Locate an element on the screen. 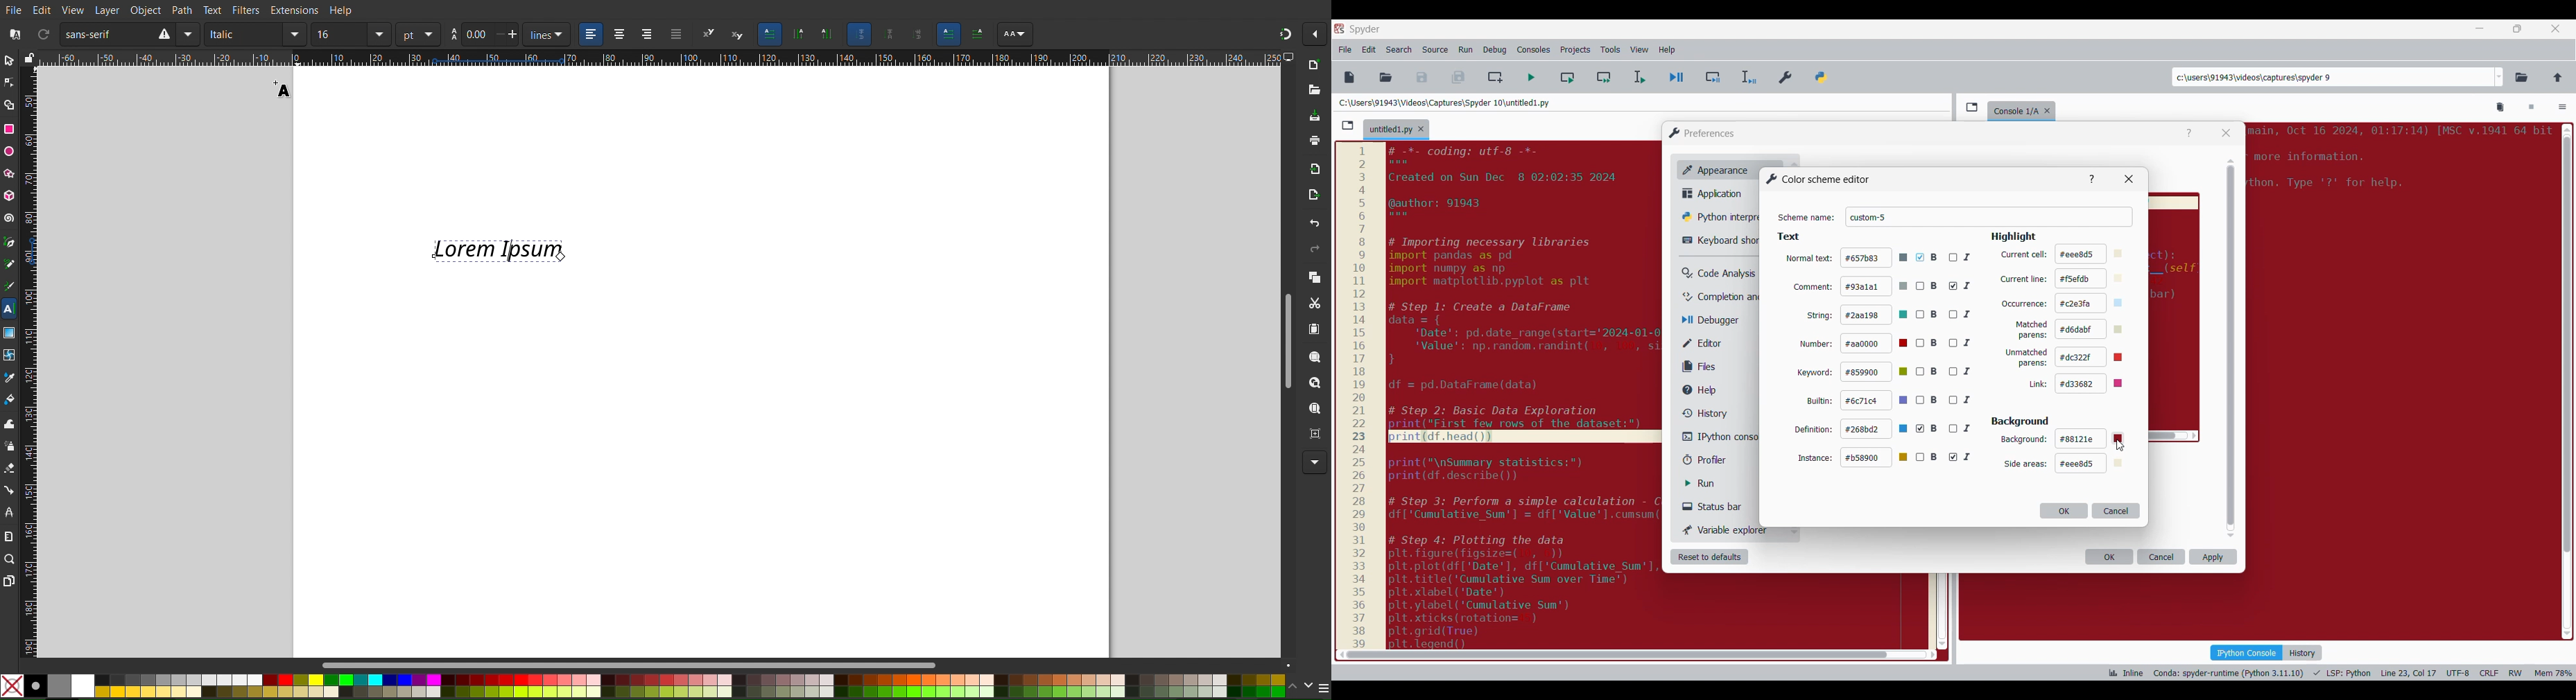 The height and width of the screenshot is (700, 2576). Rotate CW is located at coordinates (161, 34).